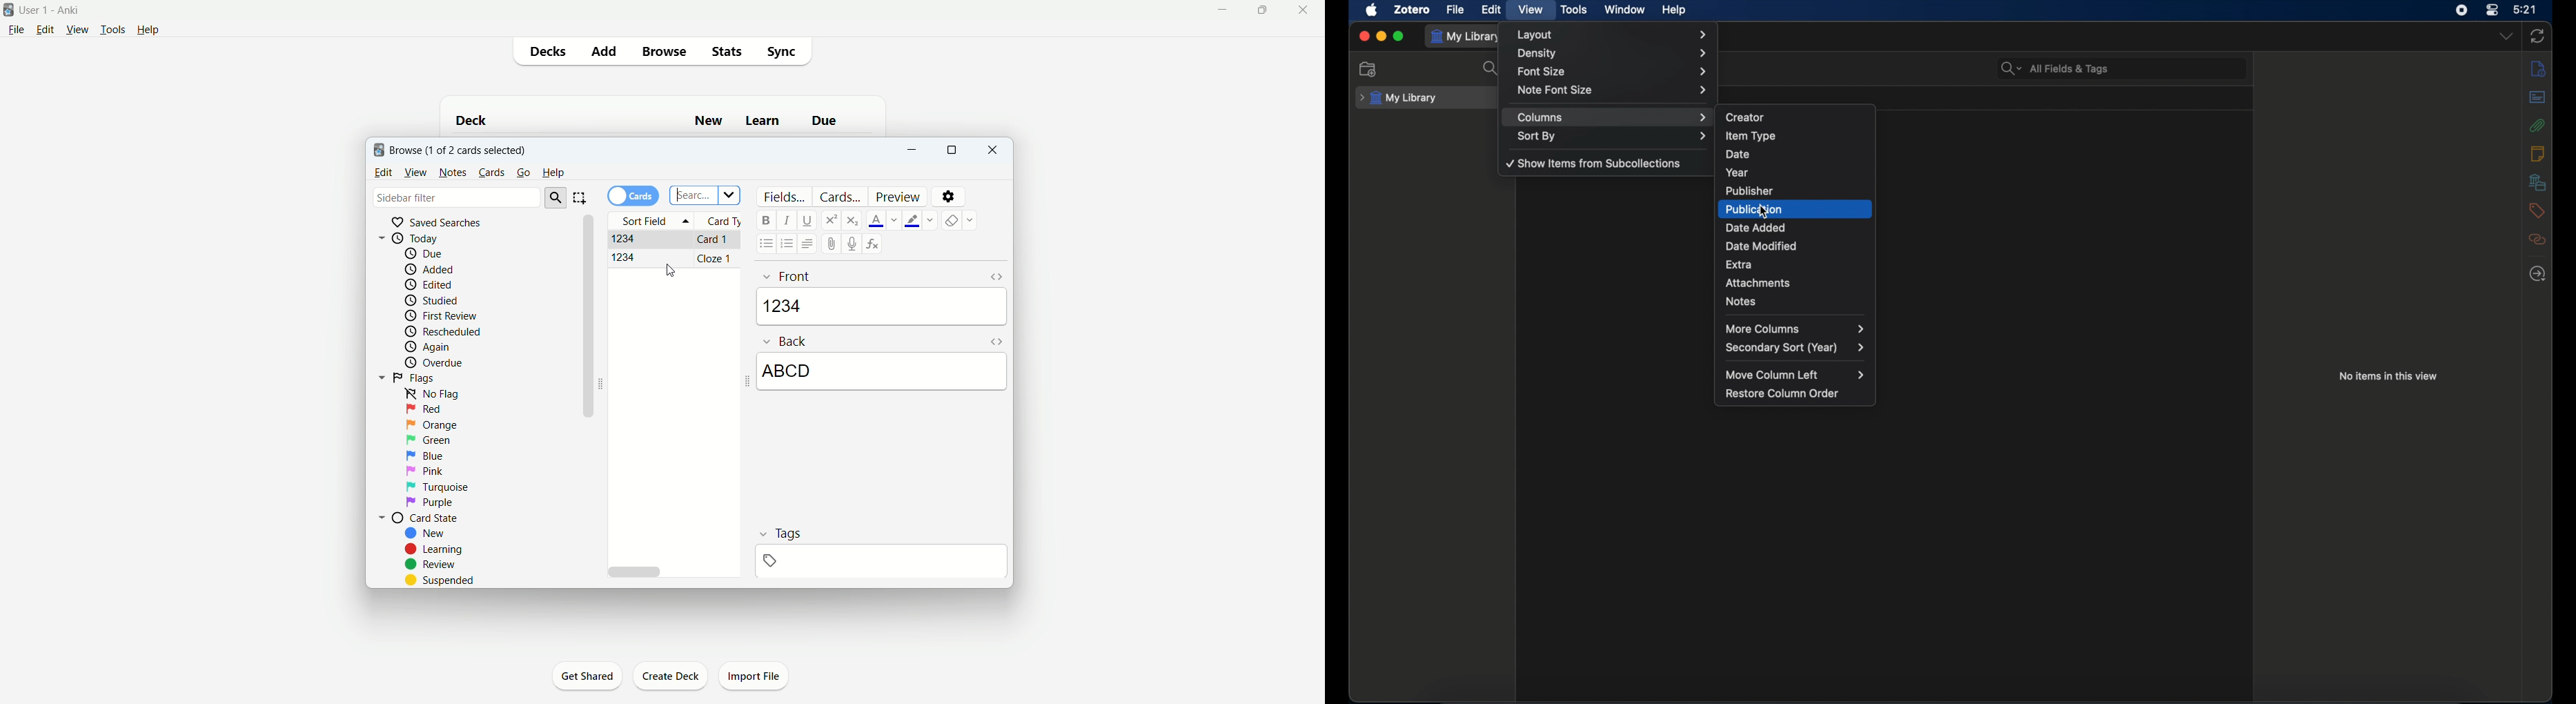 Image resolution: width=2576 pixels, height=728 pixels. I want to click on go, so click(522, 173).